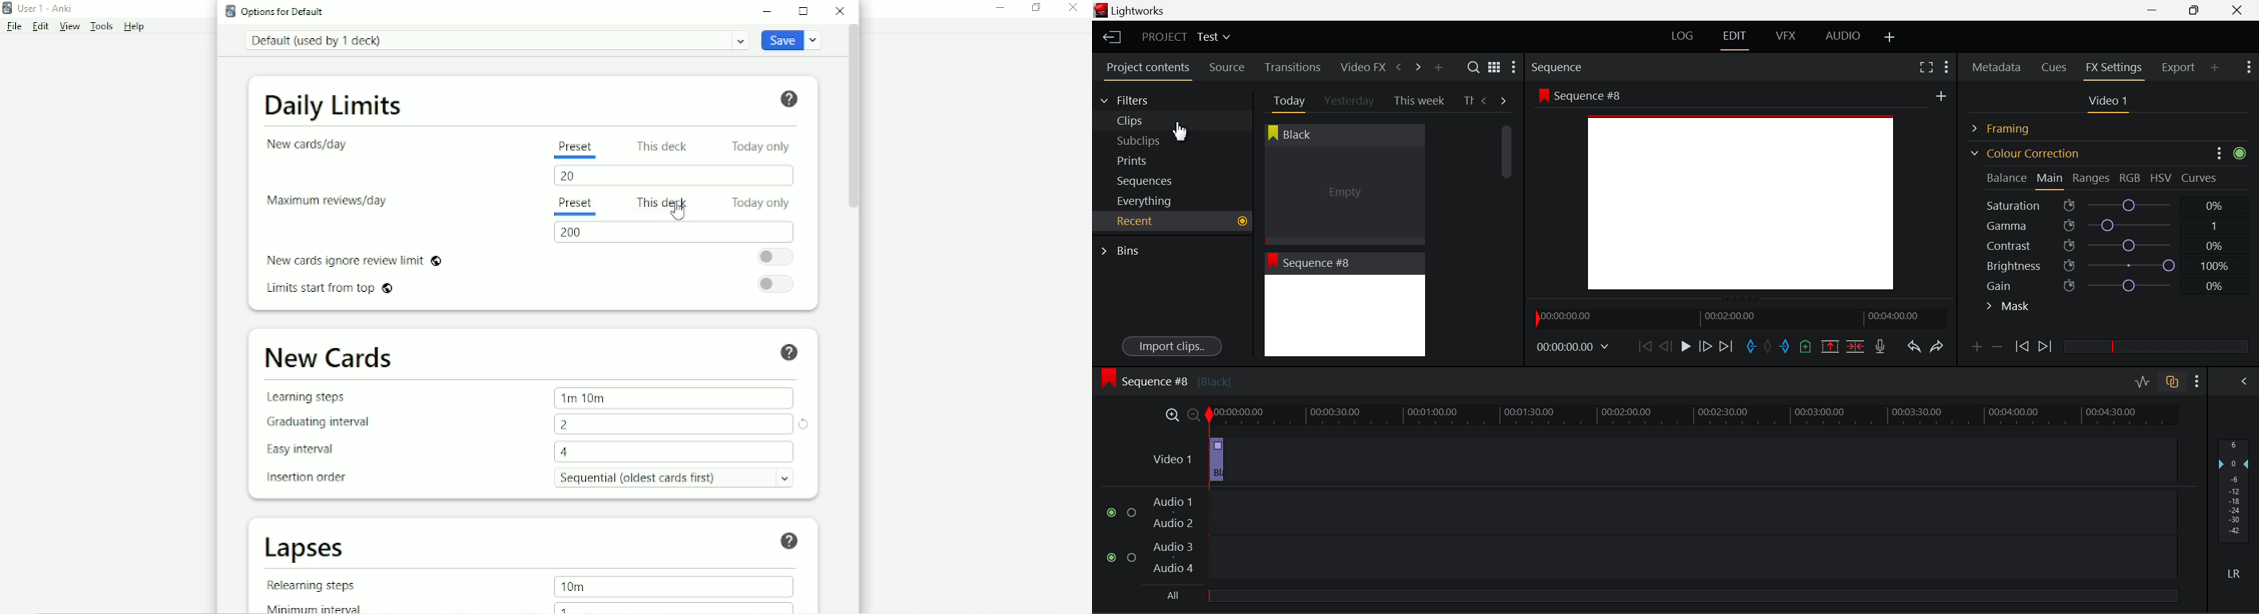  Describe the element at coordinates (1108, 38) in the screenshot. I see `Back to Homepage` at that location.